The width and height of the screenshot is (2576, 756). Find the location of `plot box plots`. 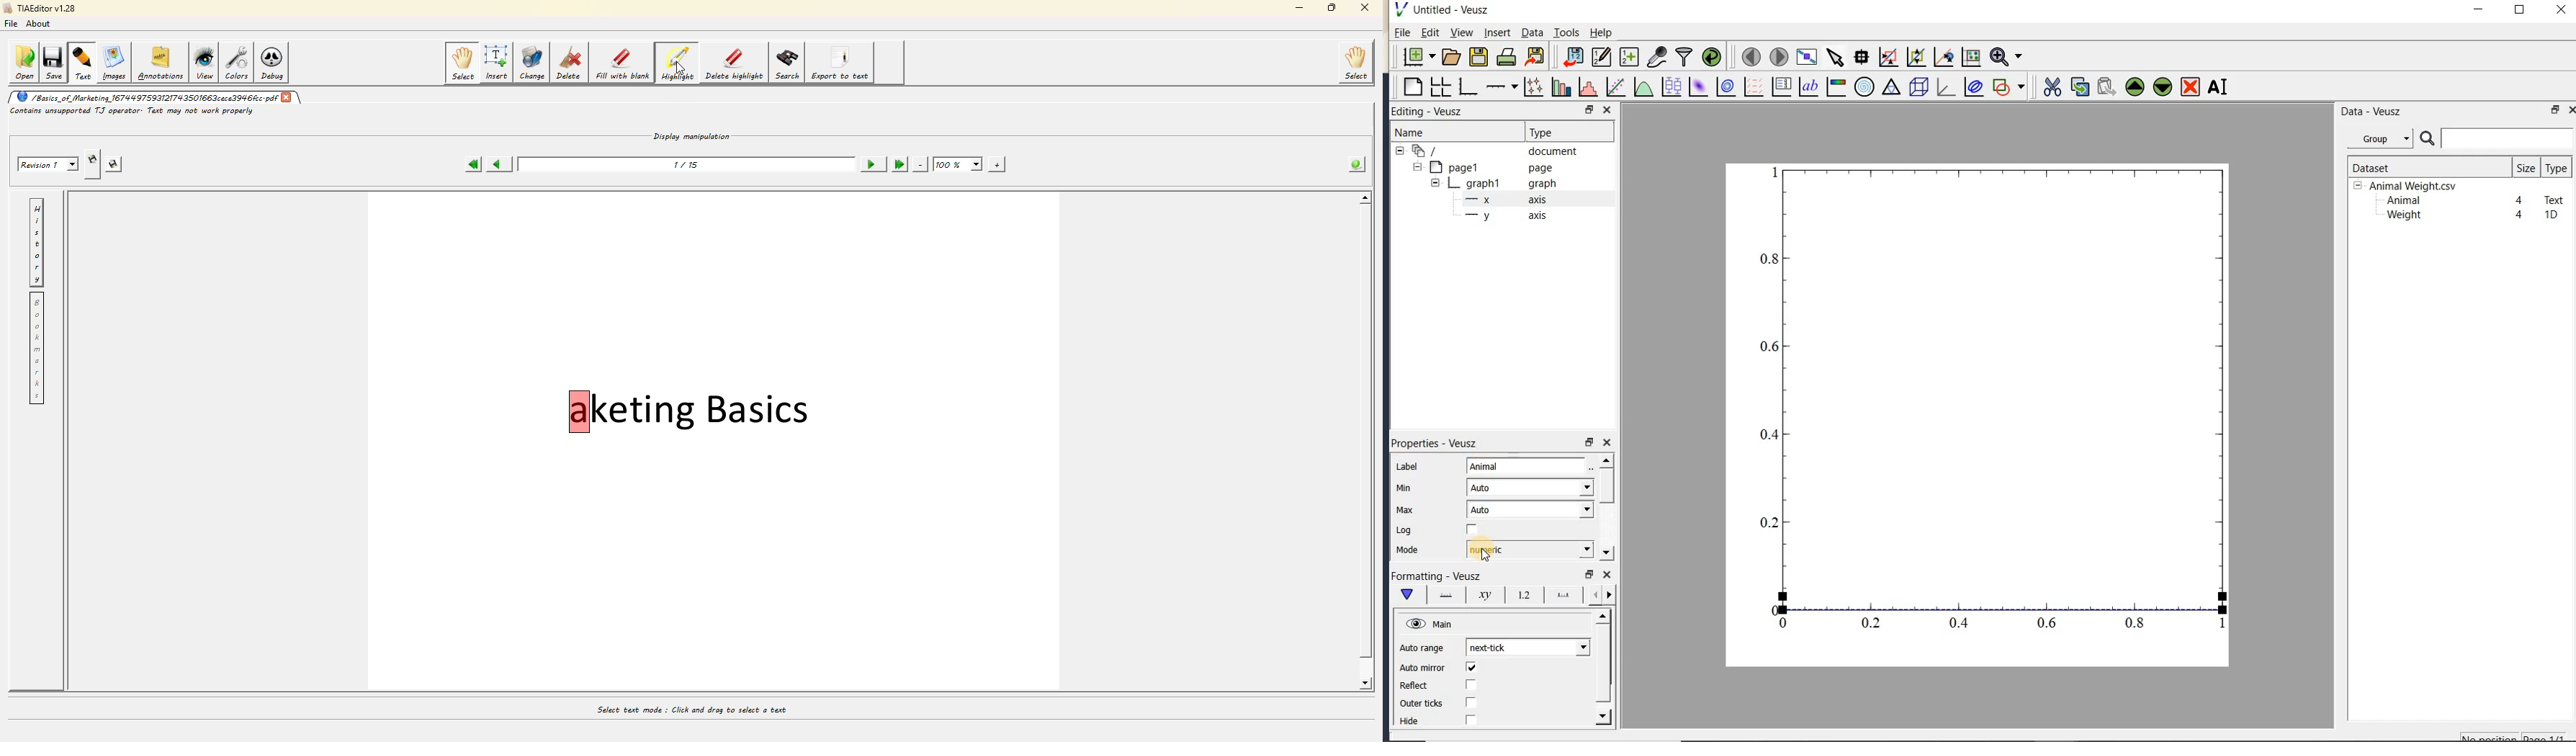

plot box plots is located at coordinates (1669, 87).